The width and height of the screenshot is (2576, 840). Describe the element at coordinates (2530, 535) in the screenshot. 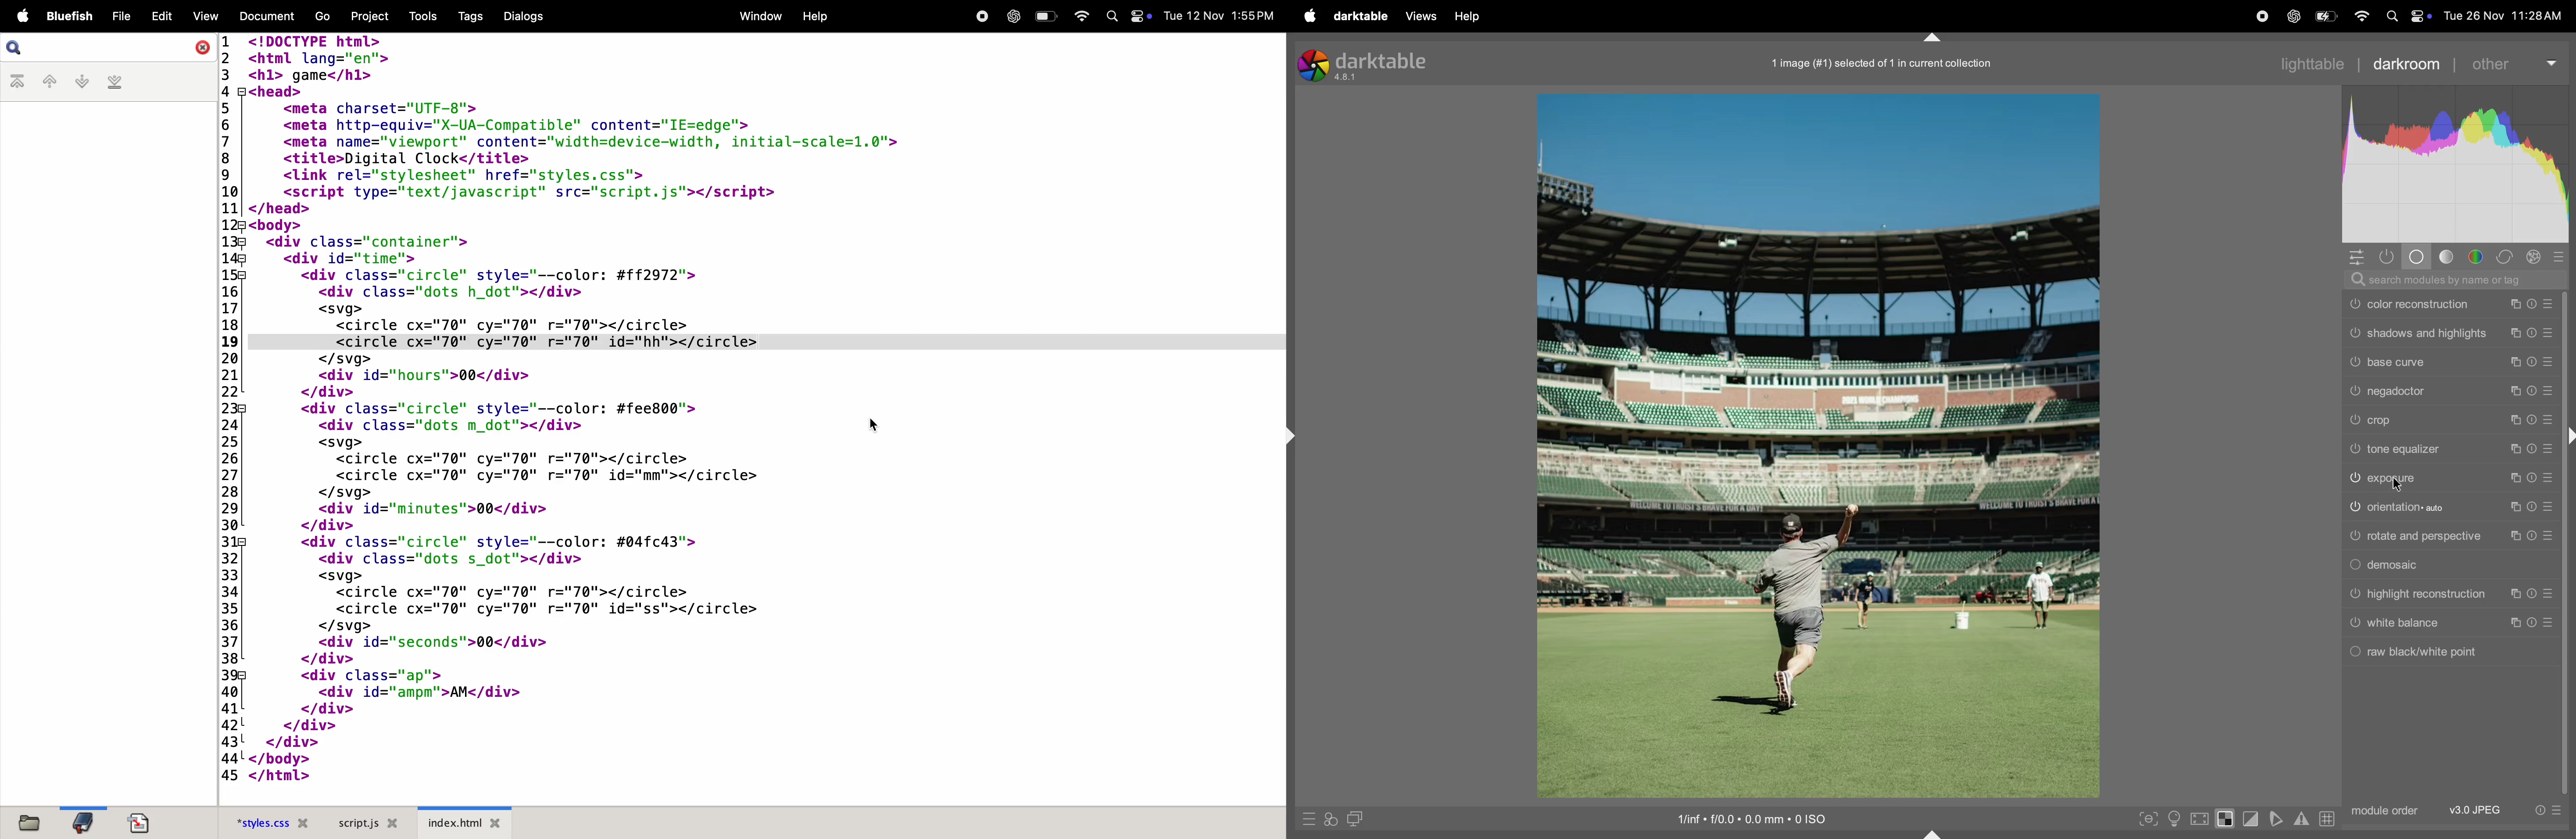

I see `reset presets` at that location.